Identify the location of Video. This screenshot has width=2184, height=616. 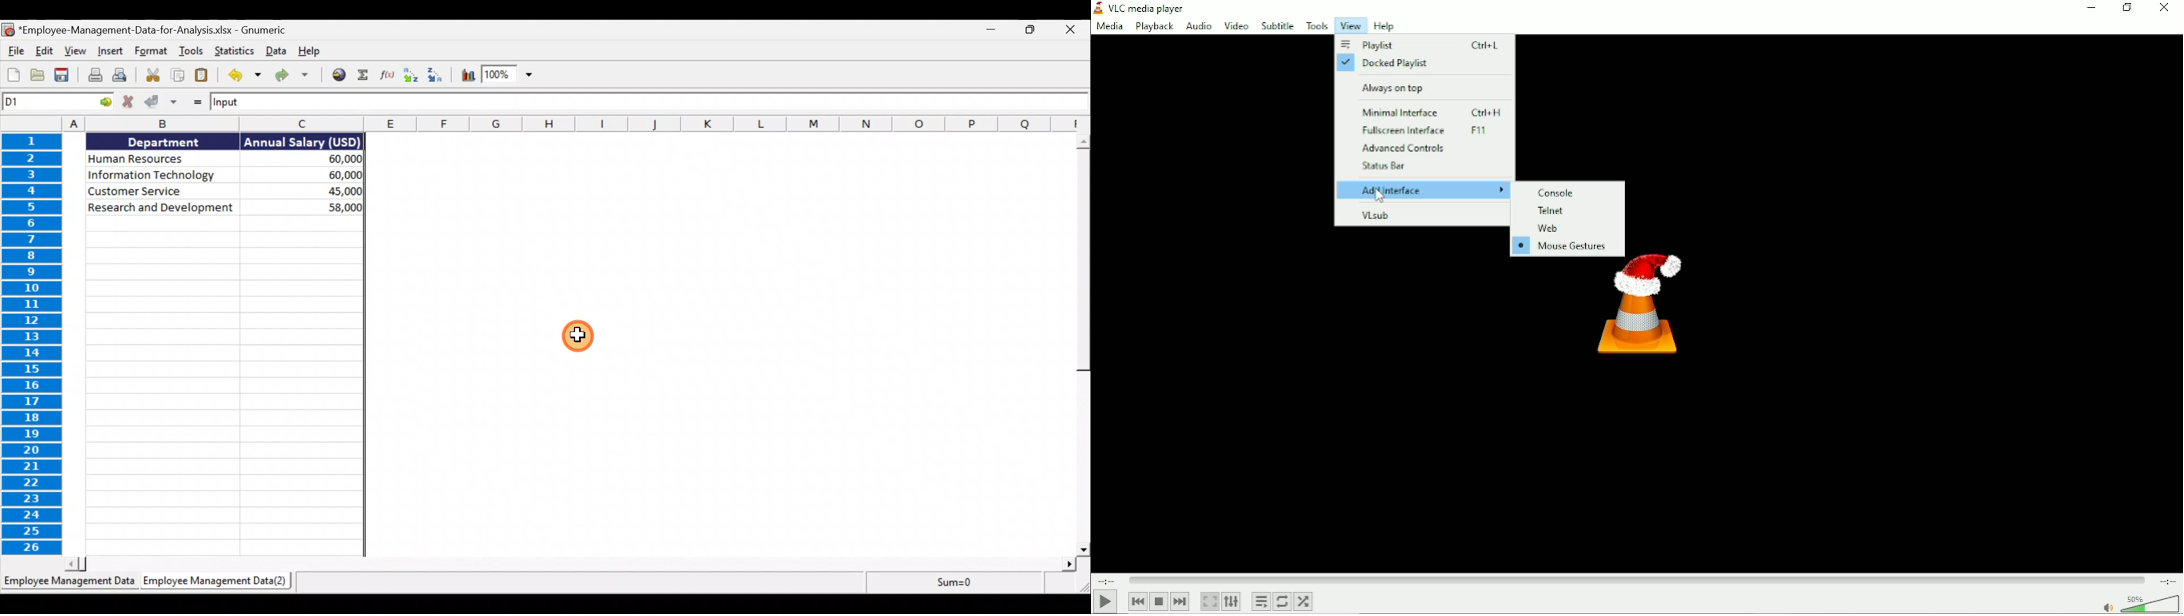
(1235, 25).